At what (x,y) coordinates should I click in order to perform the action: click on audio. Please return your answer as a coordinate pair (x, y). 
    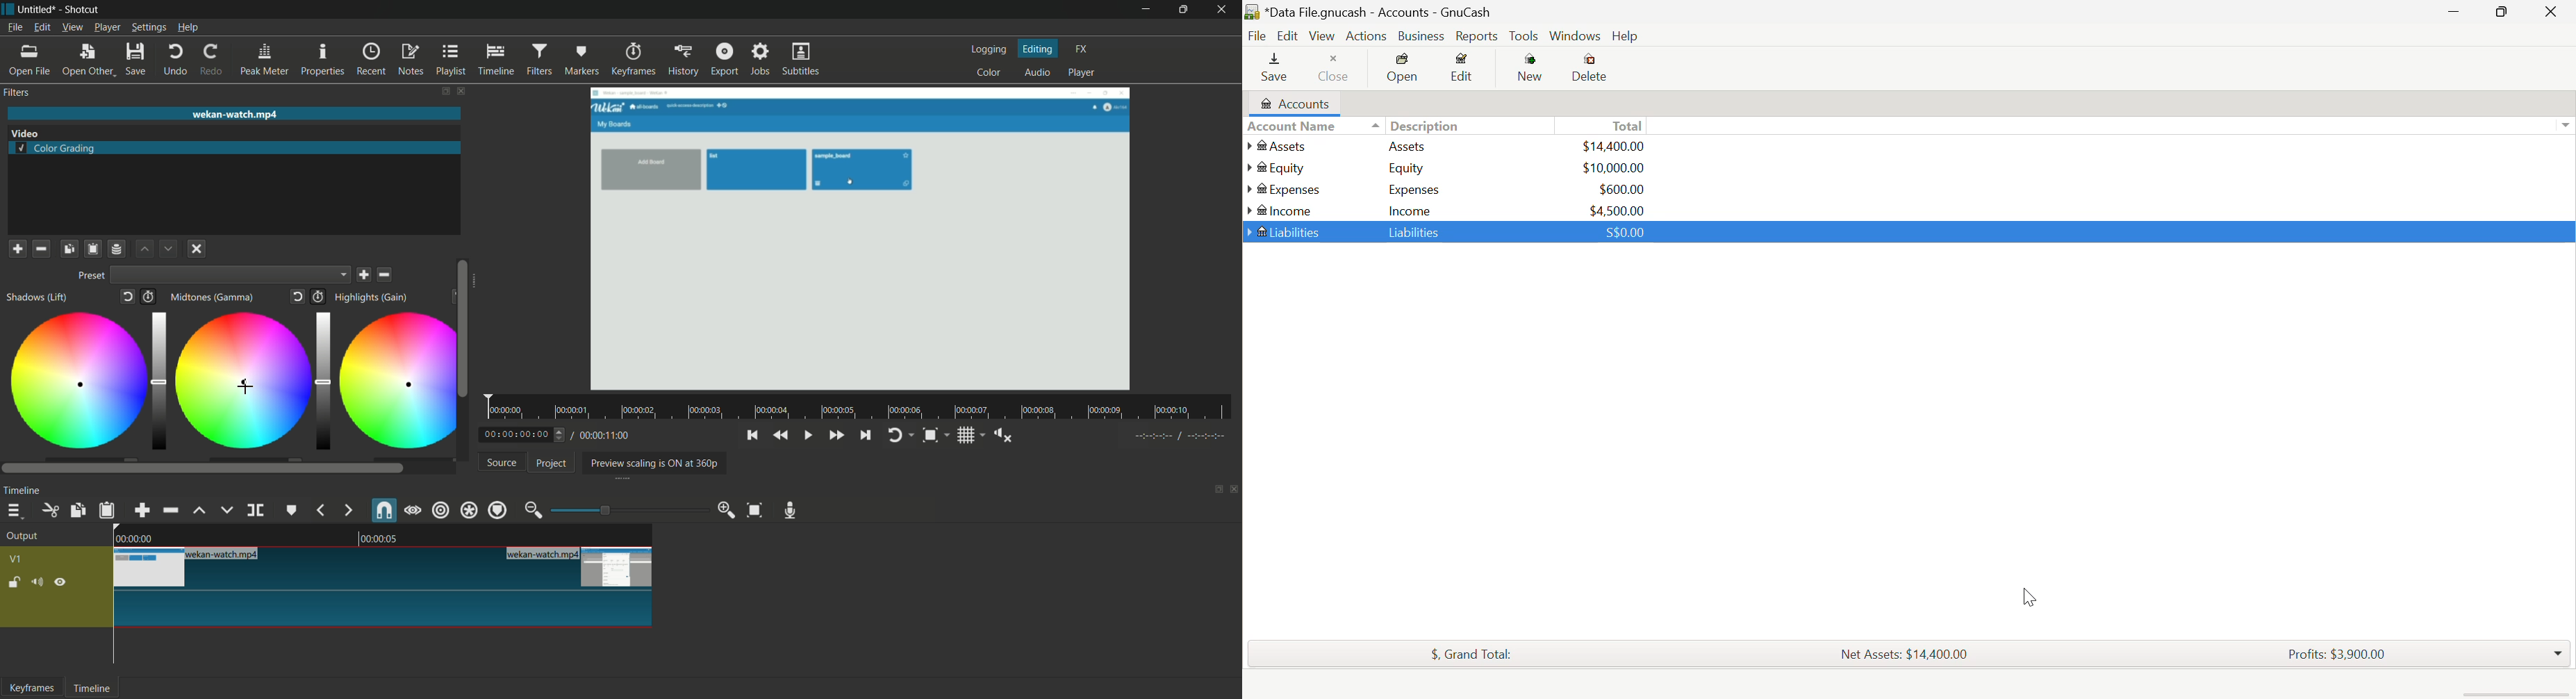
    Looking at the image, I should click on (1037, 73).